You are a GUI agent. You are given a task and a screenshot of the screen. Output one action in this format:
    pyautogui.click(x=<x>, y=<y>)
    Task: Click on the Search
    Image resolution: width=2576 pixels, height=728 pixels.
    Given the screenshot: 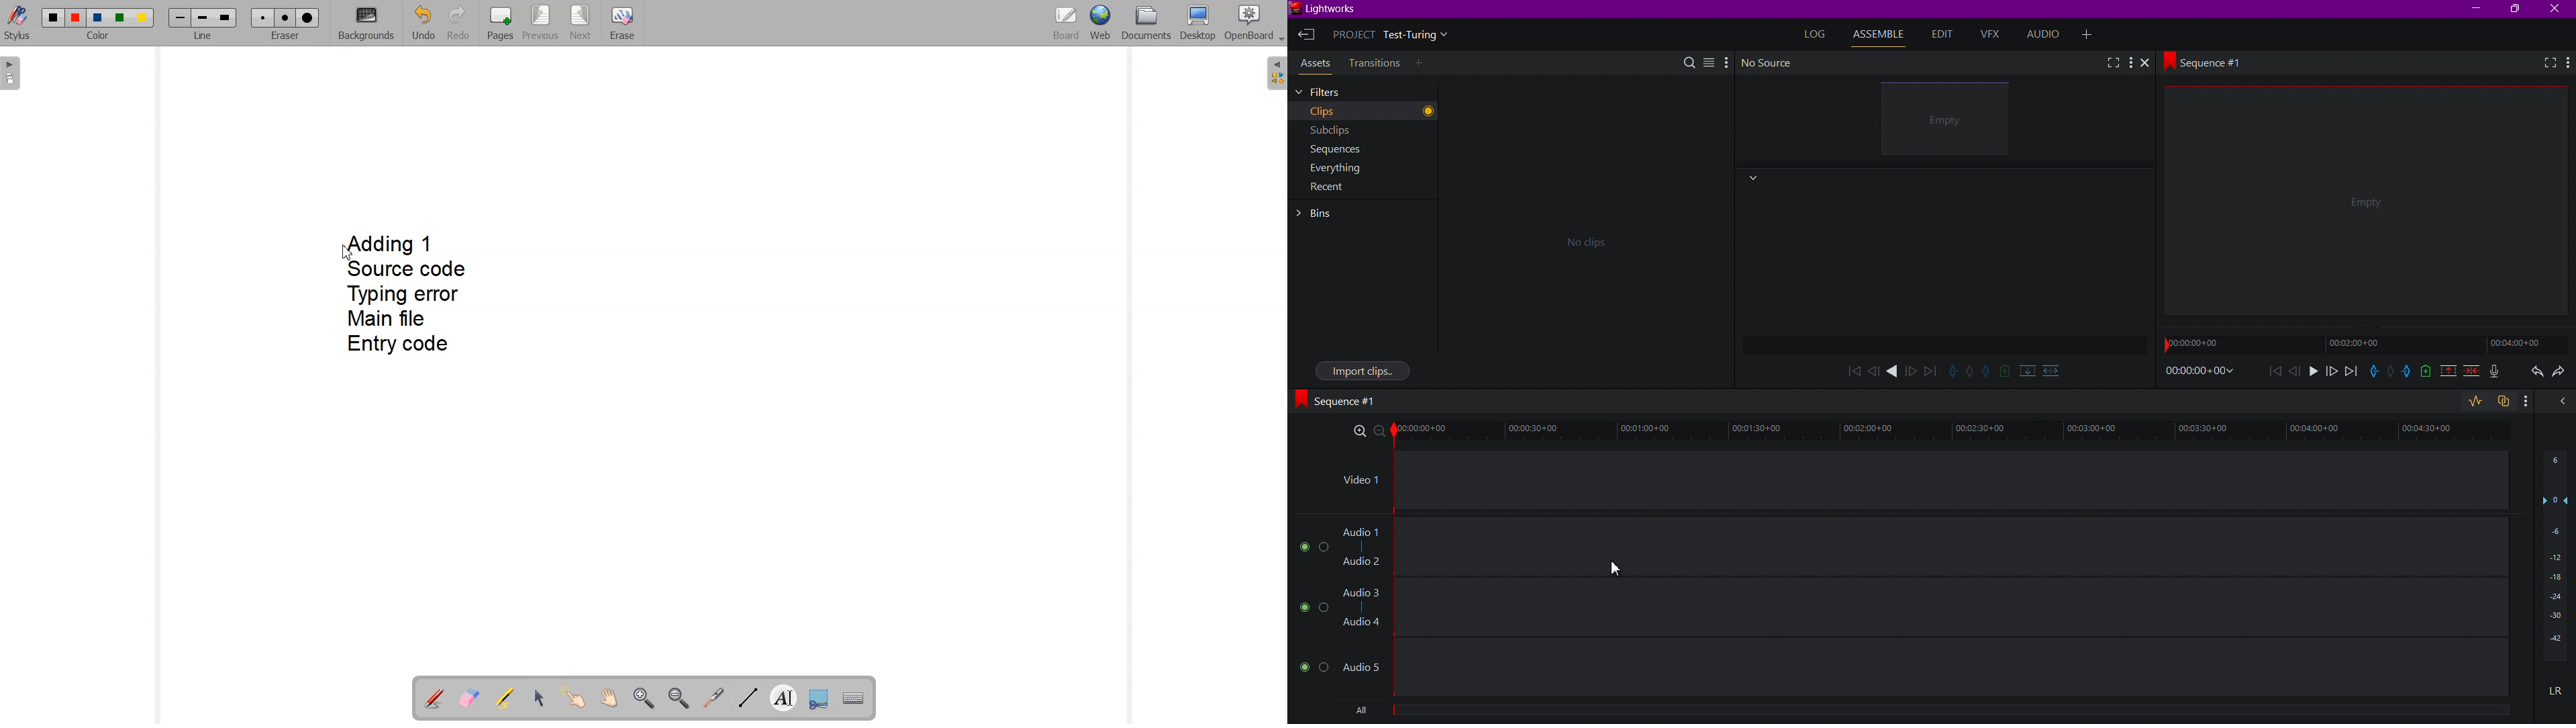 What is the action you would take?
    pyautogui.click(x=1691, y=61)
    